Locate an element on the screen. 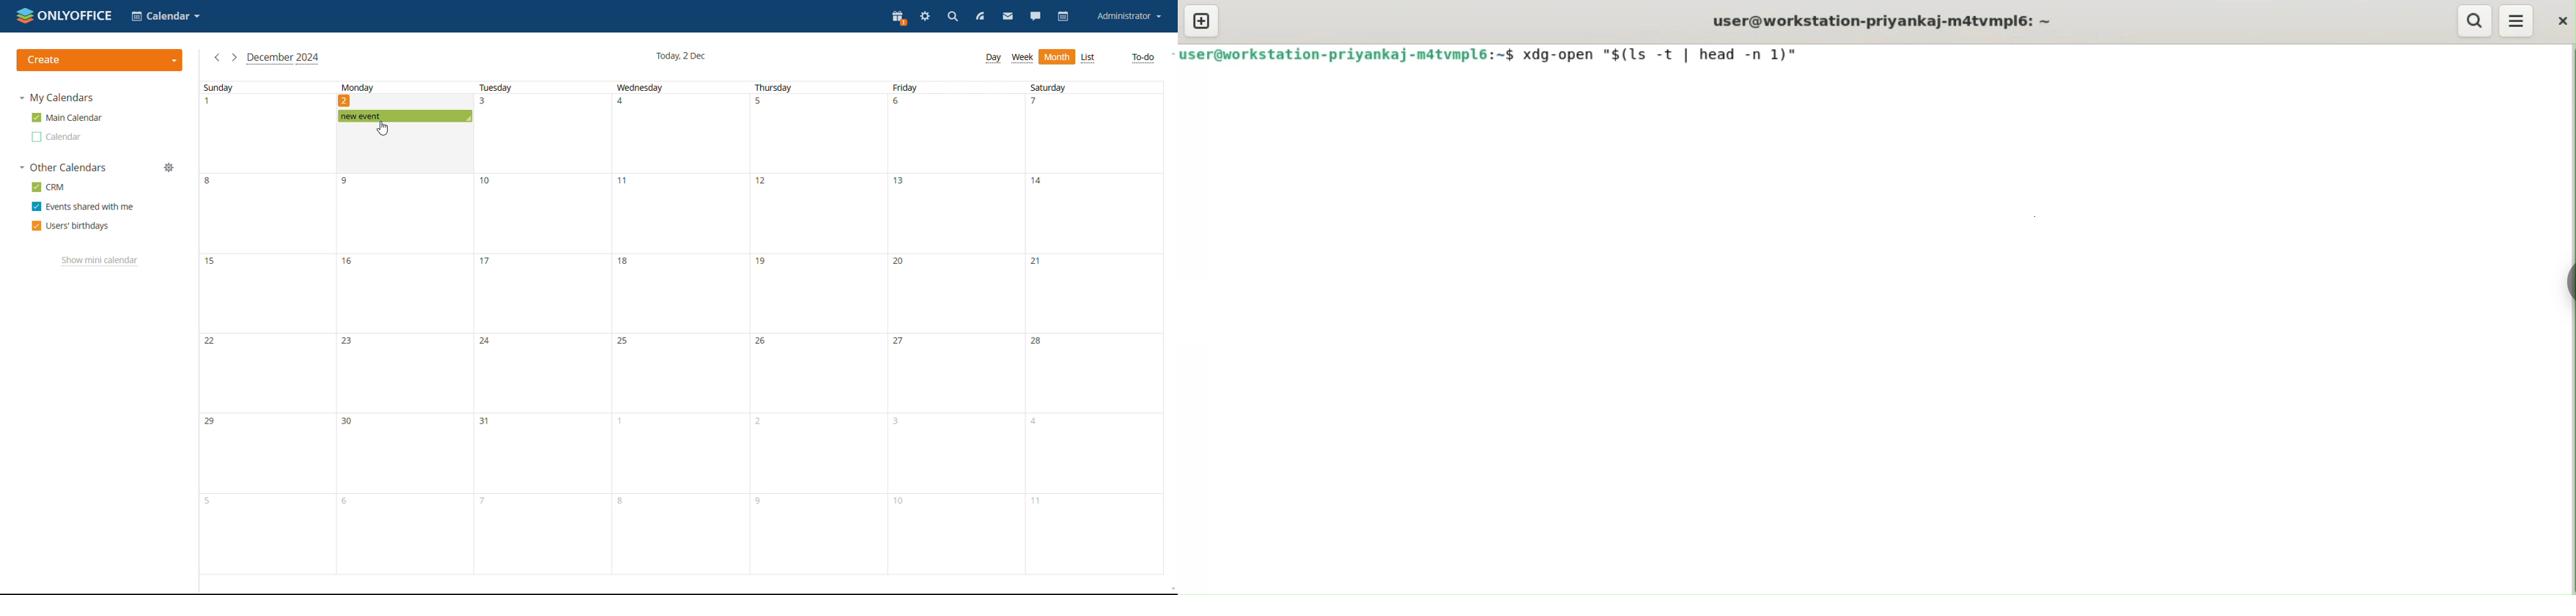  current month is located at coordinates (283, 58).